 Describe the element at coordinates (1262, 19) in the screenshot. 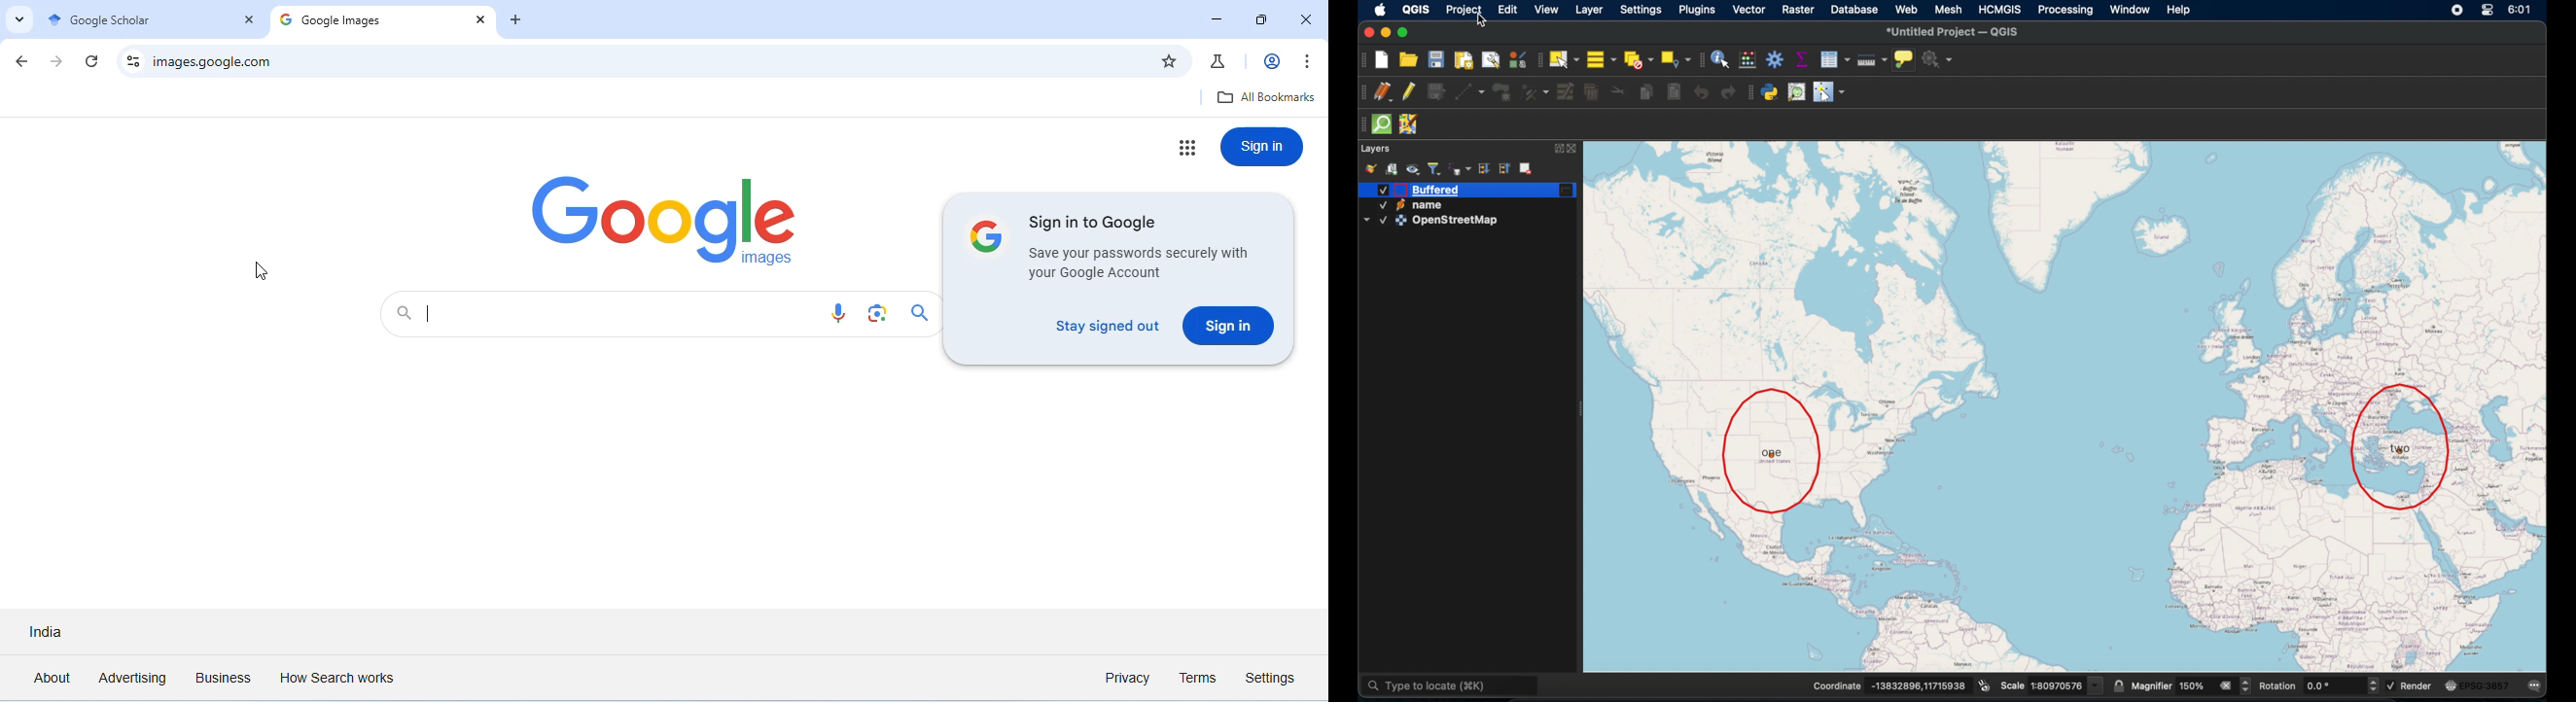

I see `maximize` at that location.